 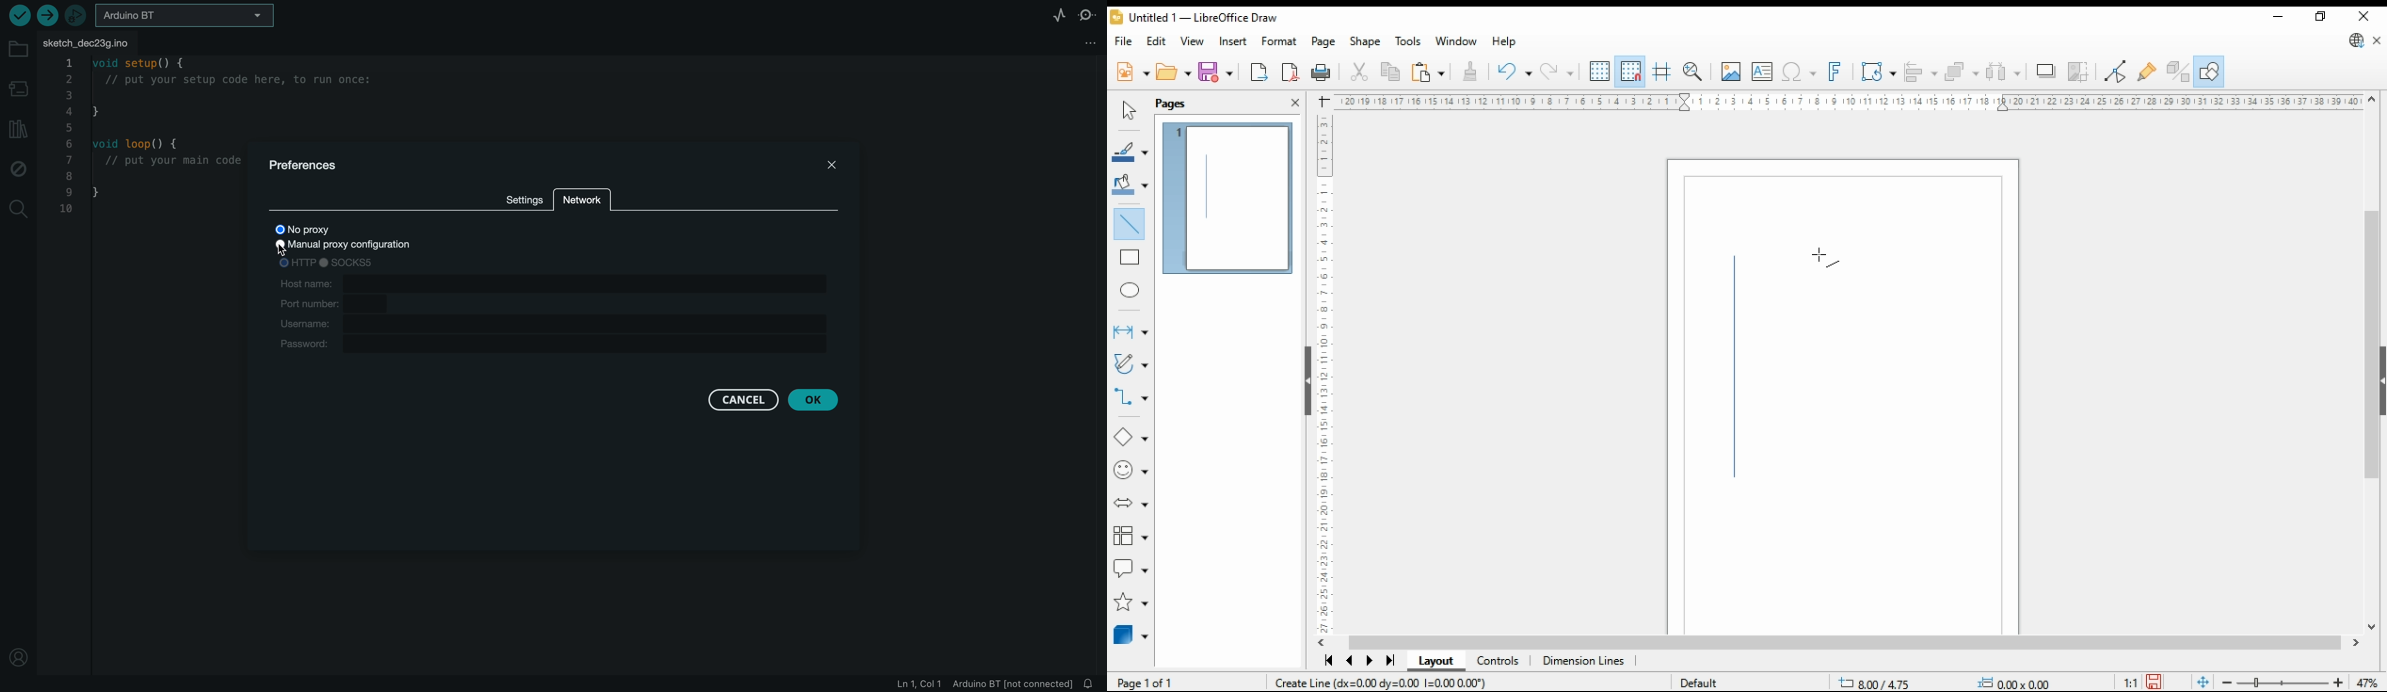 I want to click on collapse, so click(x=2381, y=379).